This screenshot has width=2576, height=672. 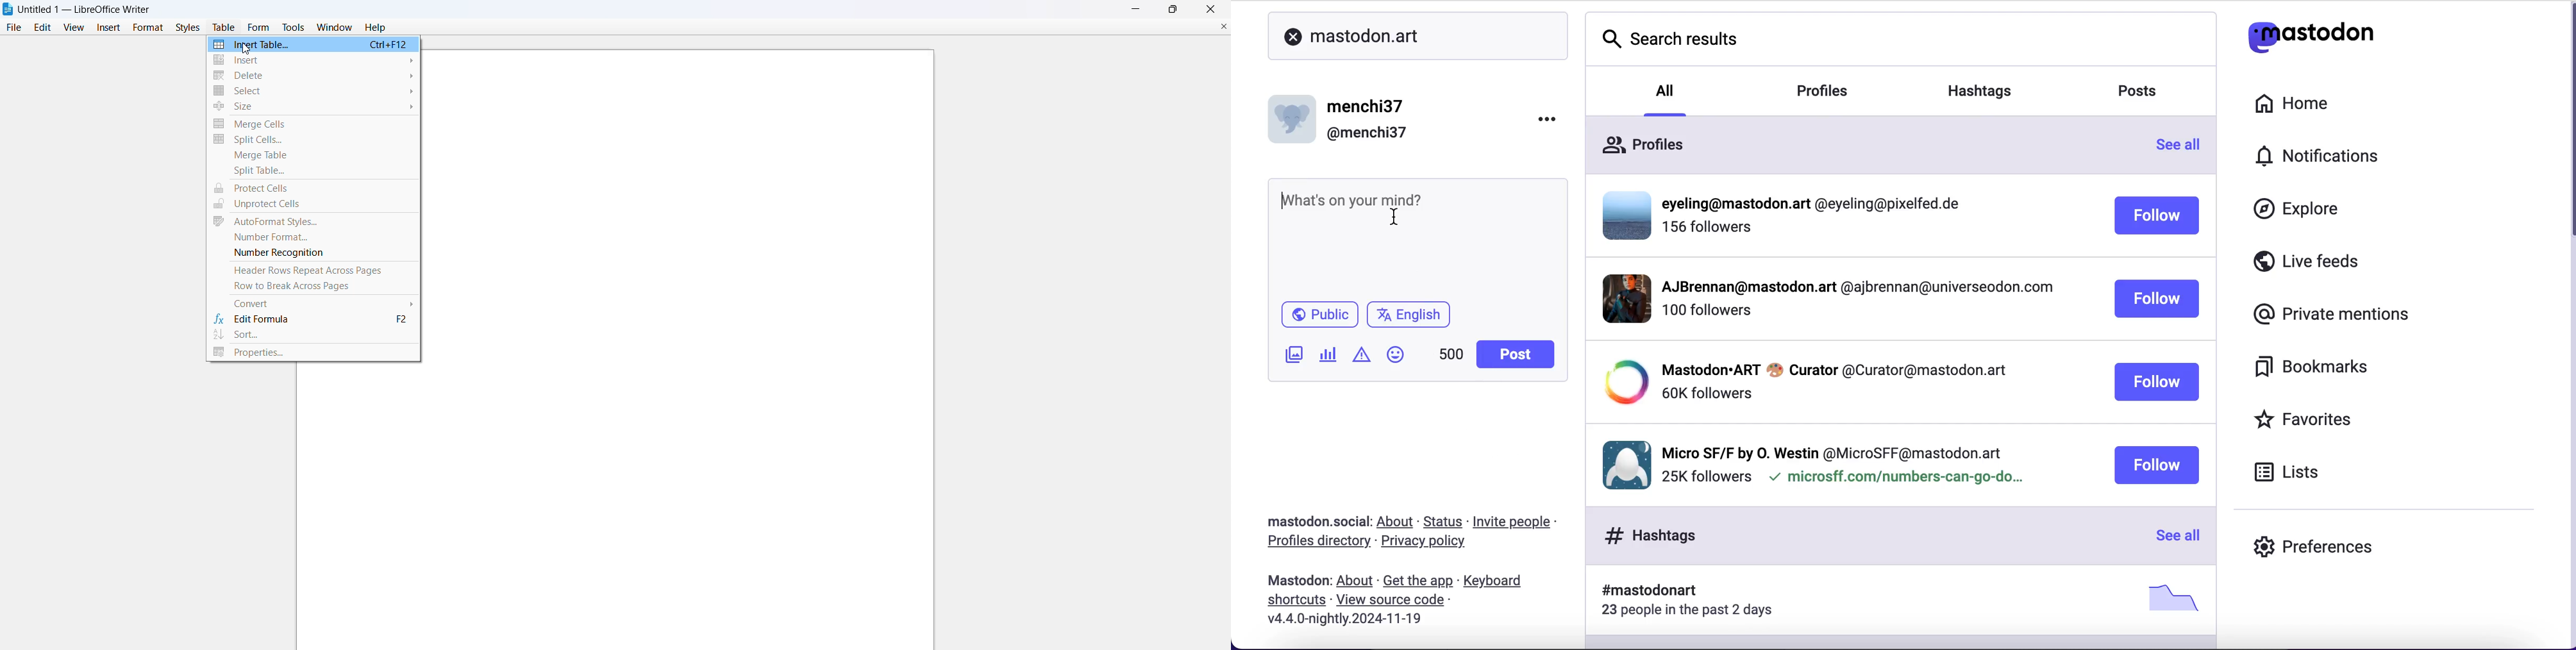 What do you see at coordinates (1452, 354) in the screenshot?
I see `word count` at bounding box center [1452, 354].